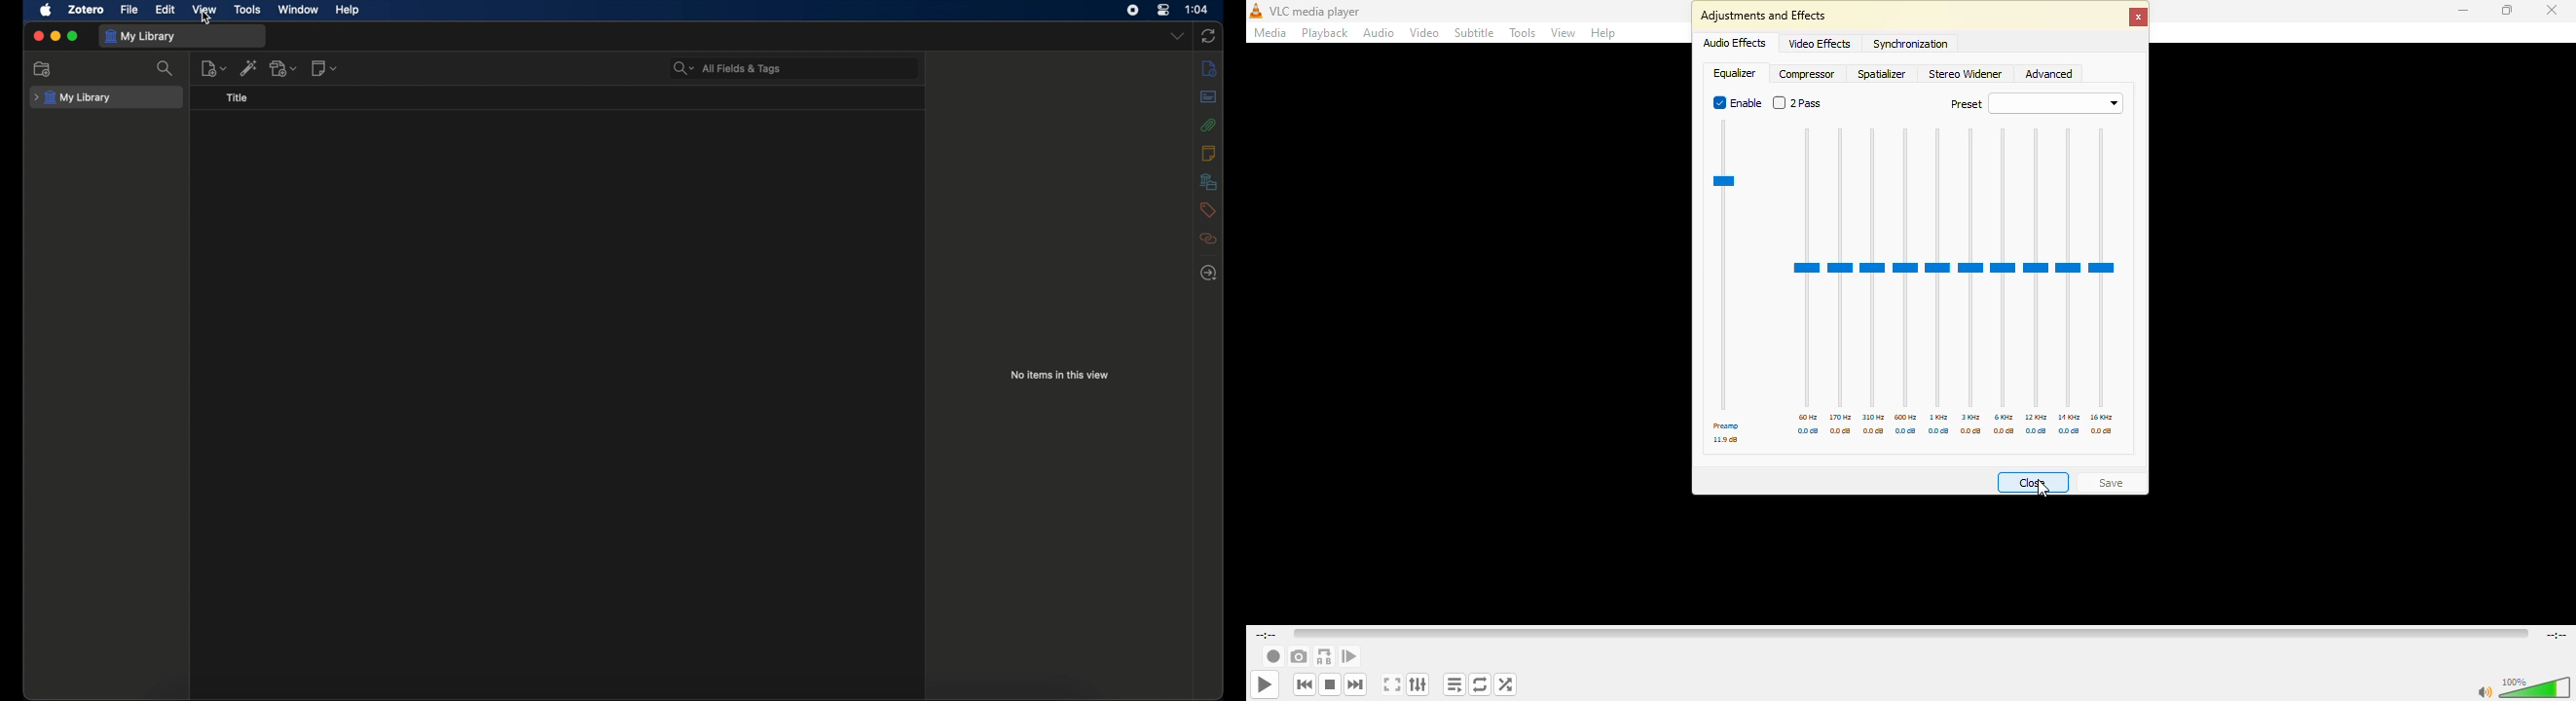  What do you see at coordinates (2557, 636) in the screenshot?
I see `remaining time` at bounding box center [2557, 636].